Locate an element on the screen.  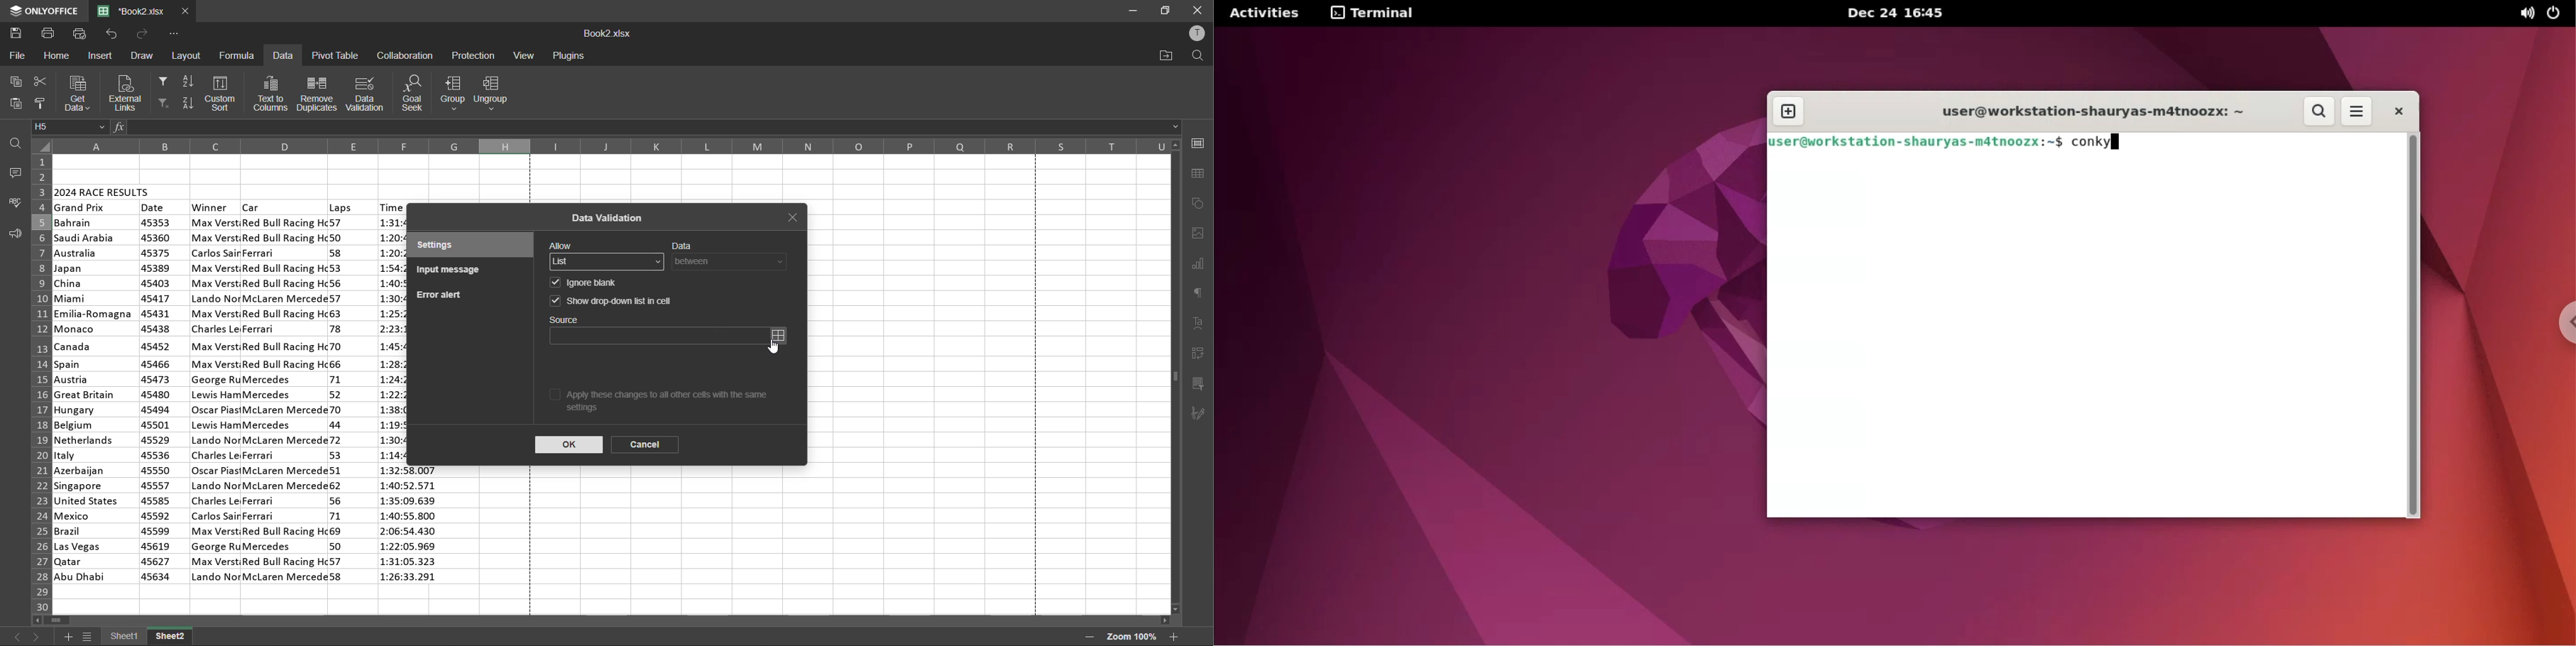
paragraph is located at coordinates (1202, 292).